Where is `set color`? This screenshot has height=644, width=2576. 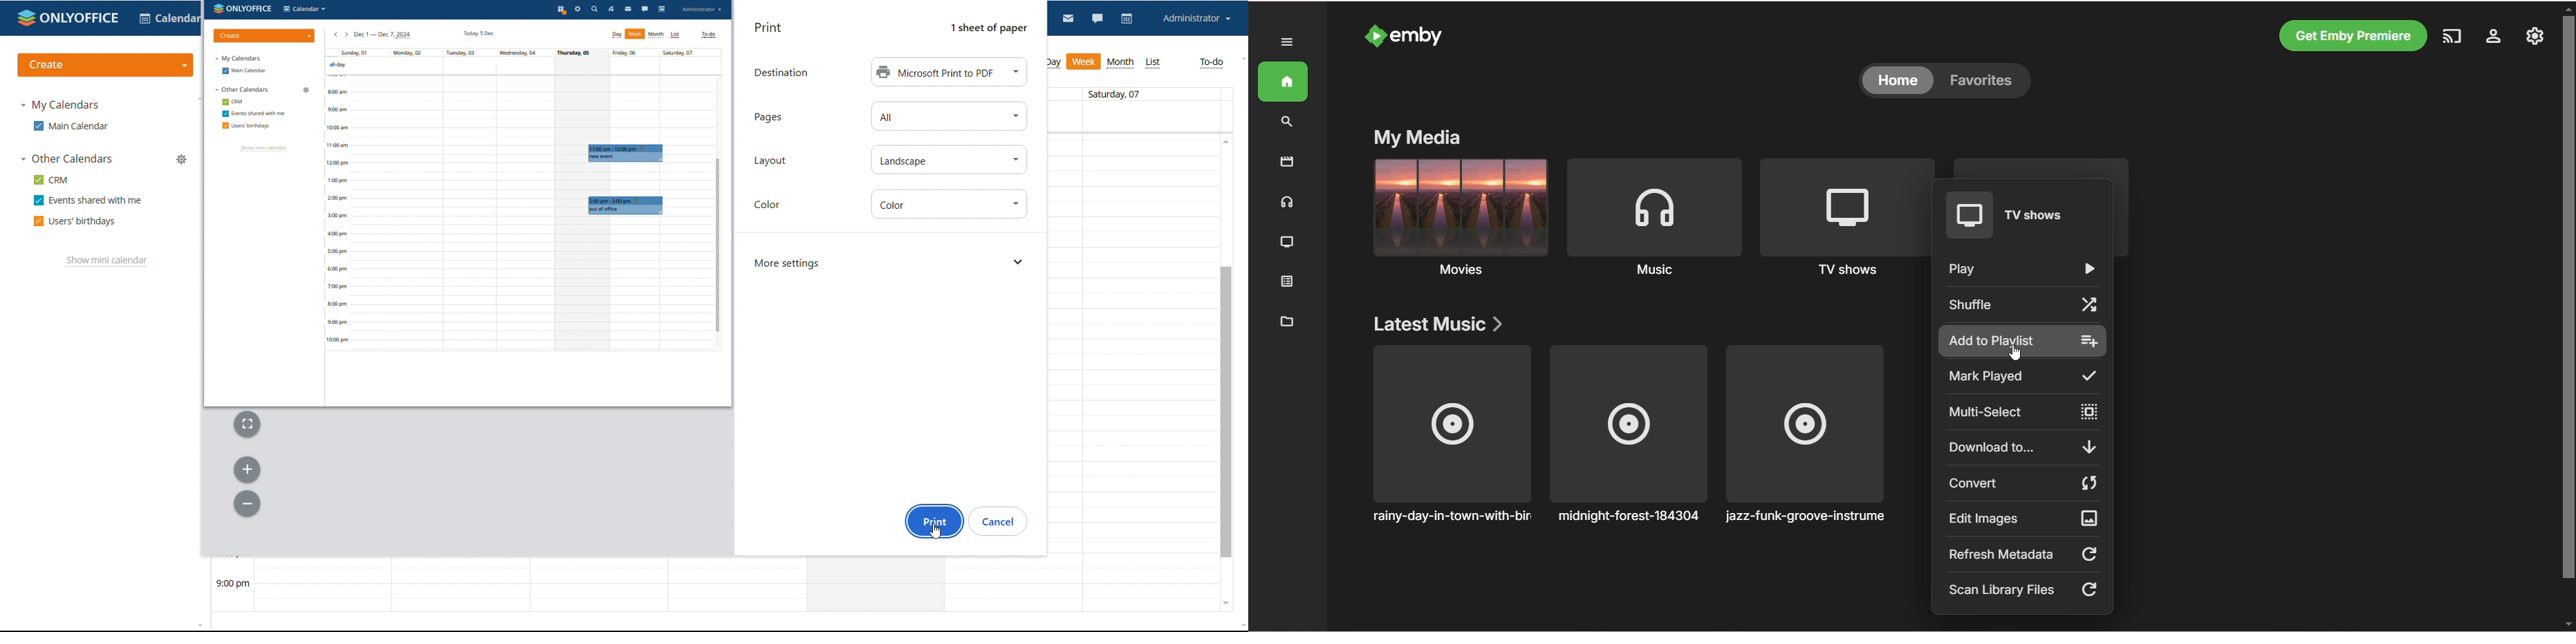
set color is located at coordinates (949, 204).